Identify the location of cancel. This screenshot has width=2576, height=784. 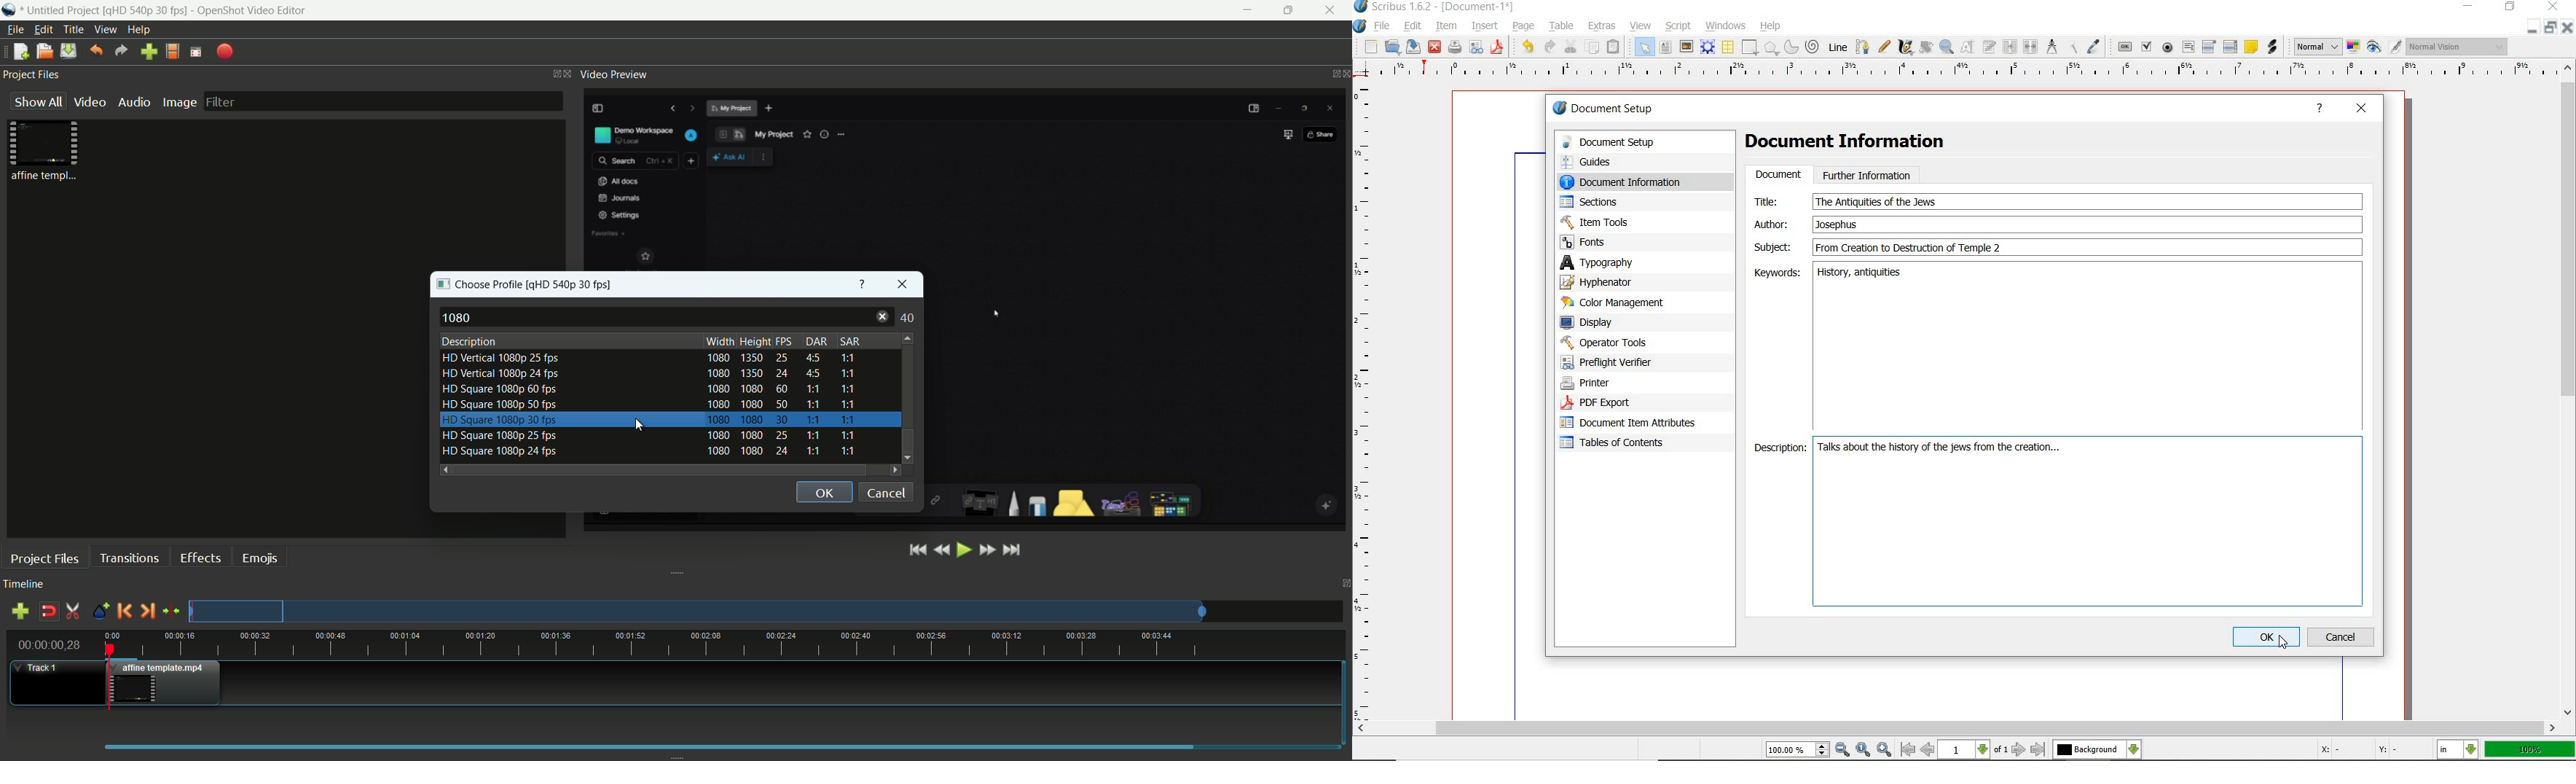
(886, 493).